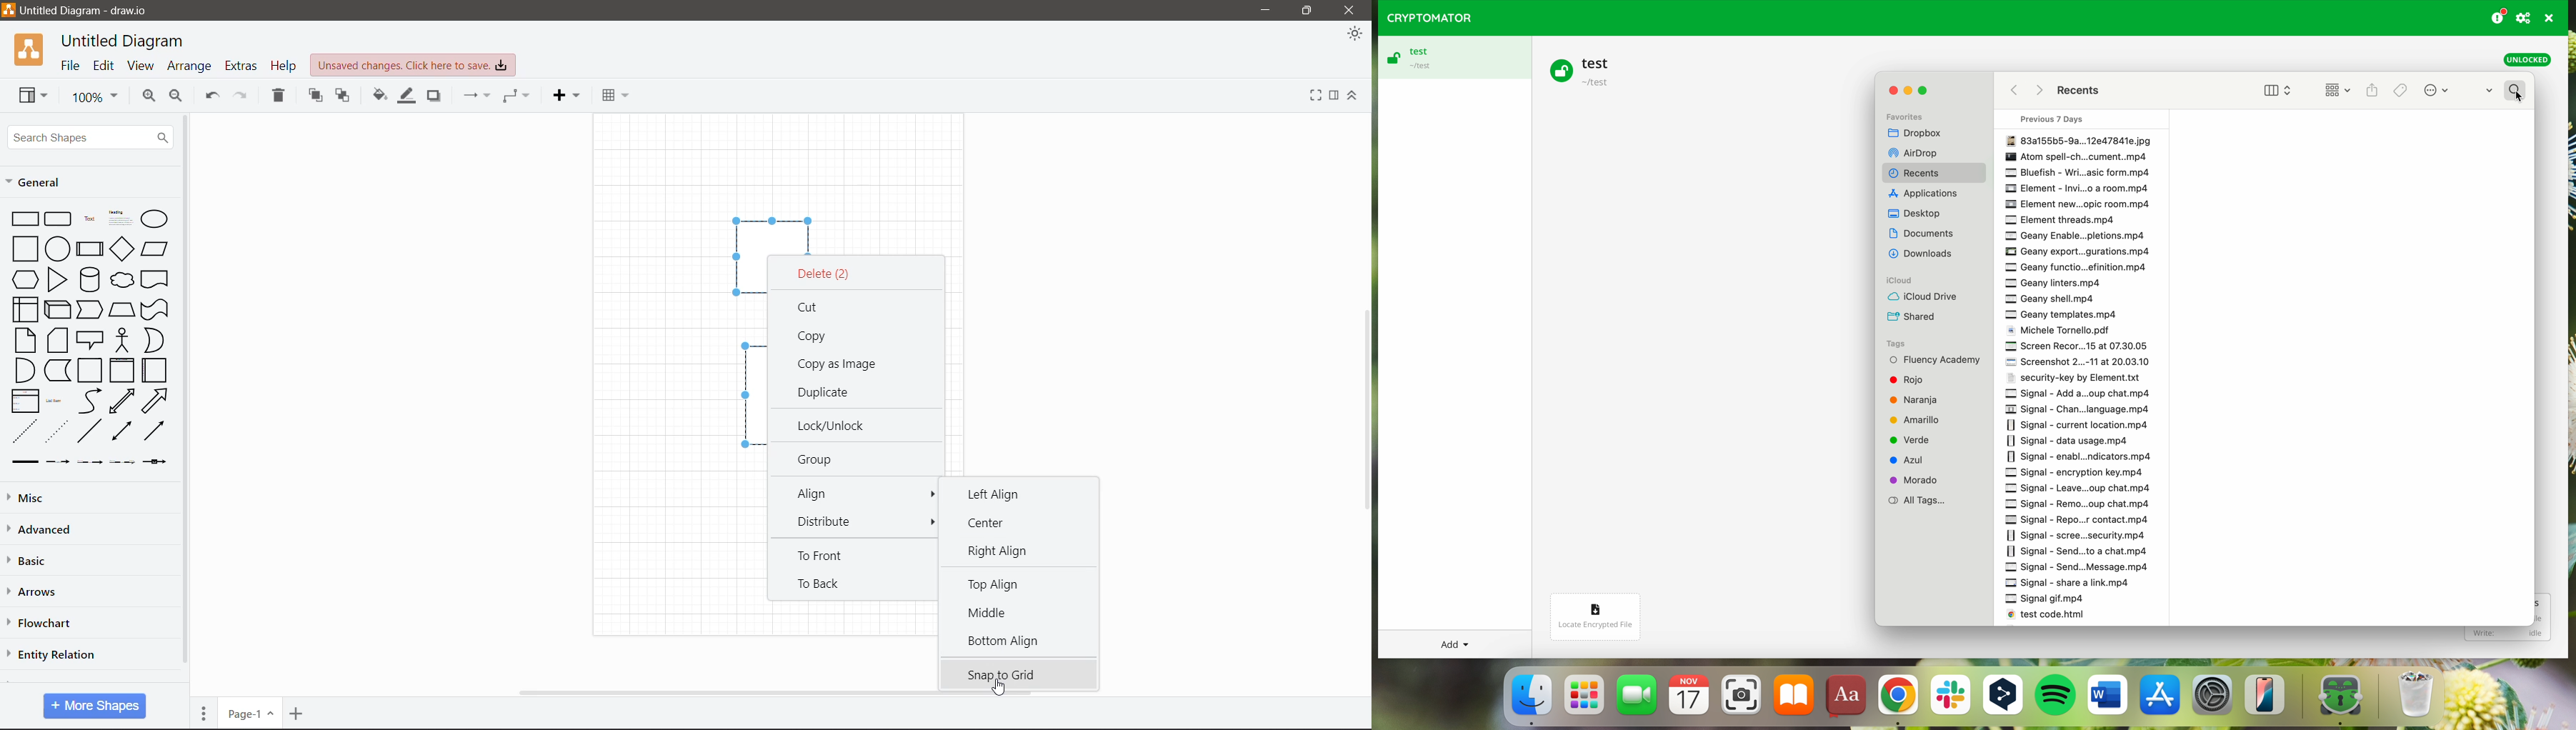 This screenshot has width=2576, height=756. What do you see at coordinates (31, 499) in the screenshot?
I see `Misc` at bounding box center [31, 499].